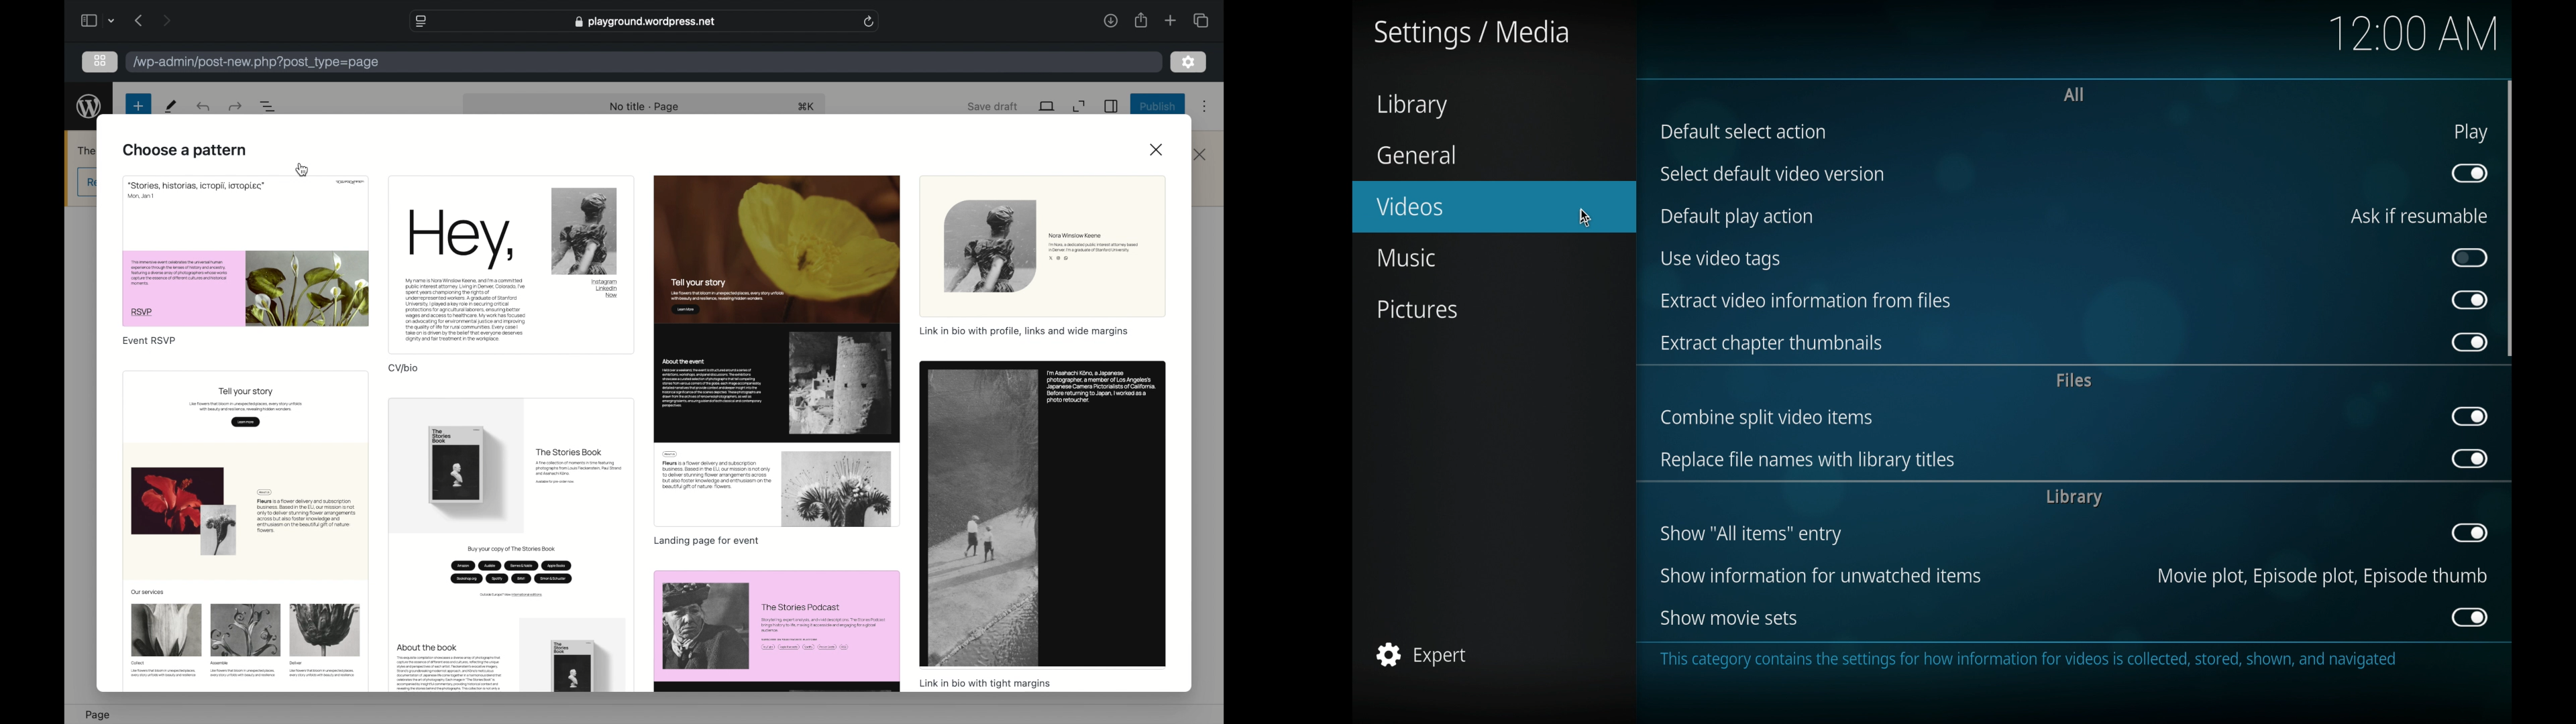  What do you see at coordinates (1411, 106) in the screenshot?
I see `library` at bounding box center [1411, 106].